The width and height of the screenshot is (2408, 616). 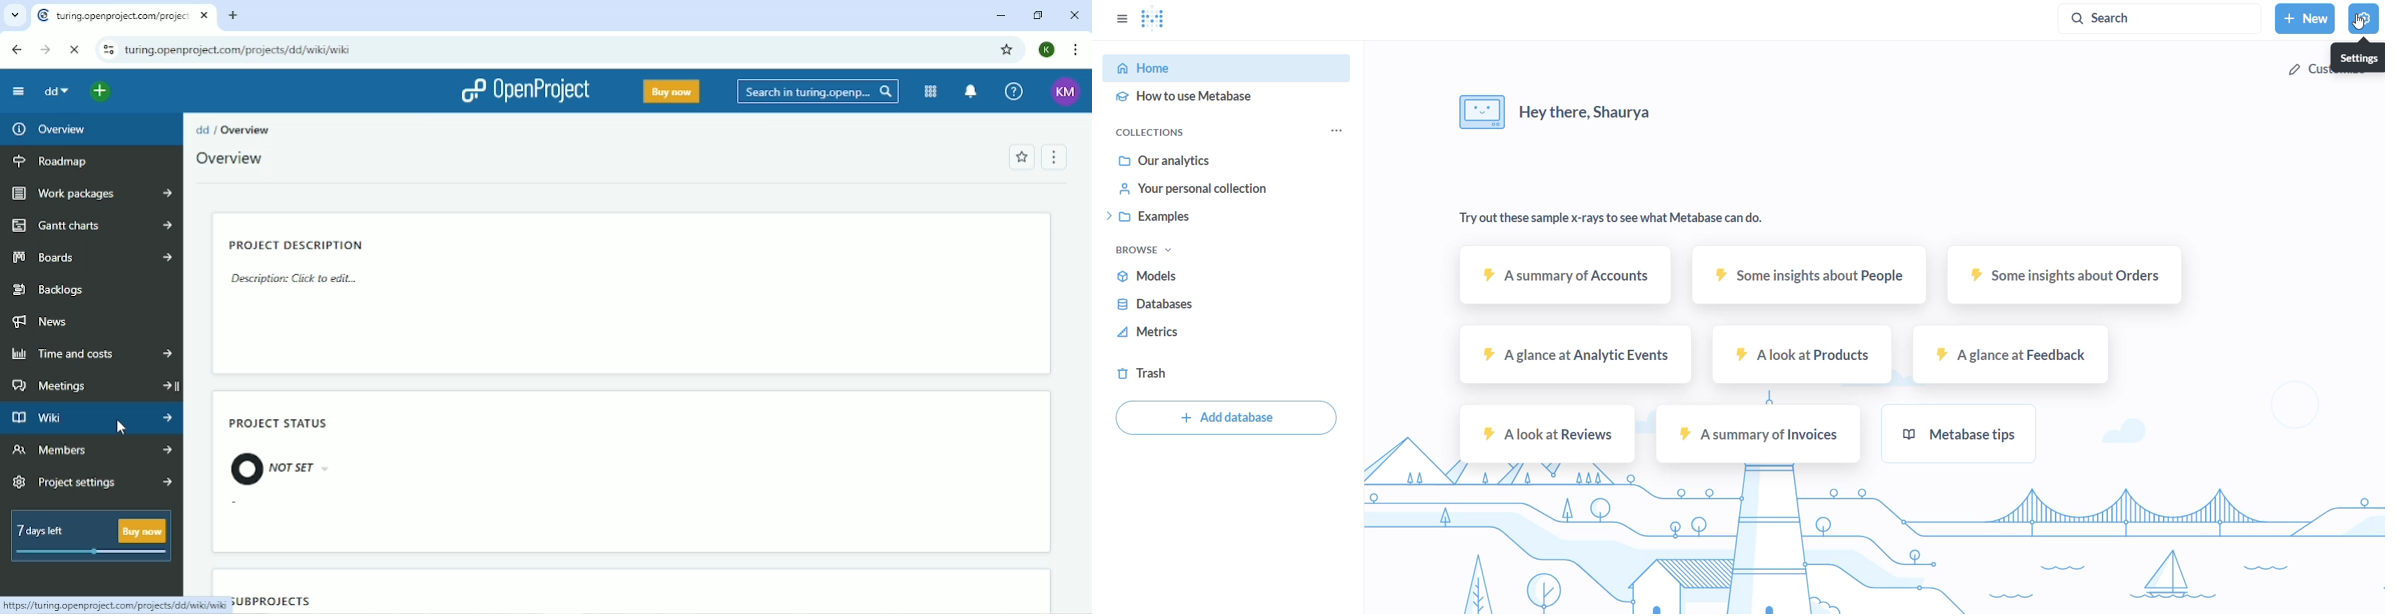 I want to click on dd / Overview, so click(x=233, y=130).